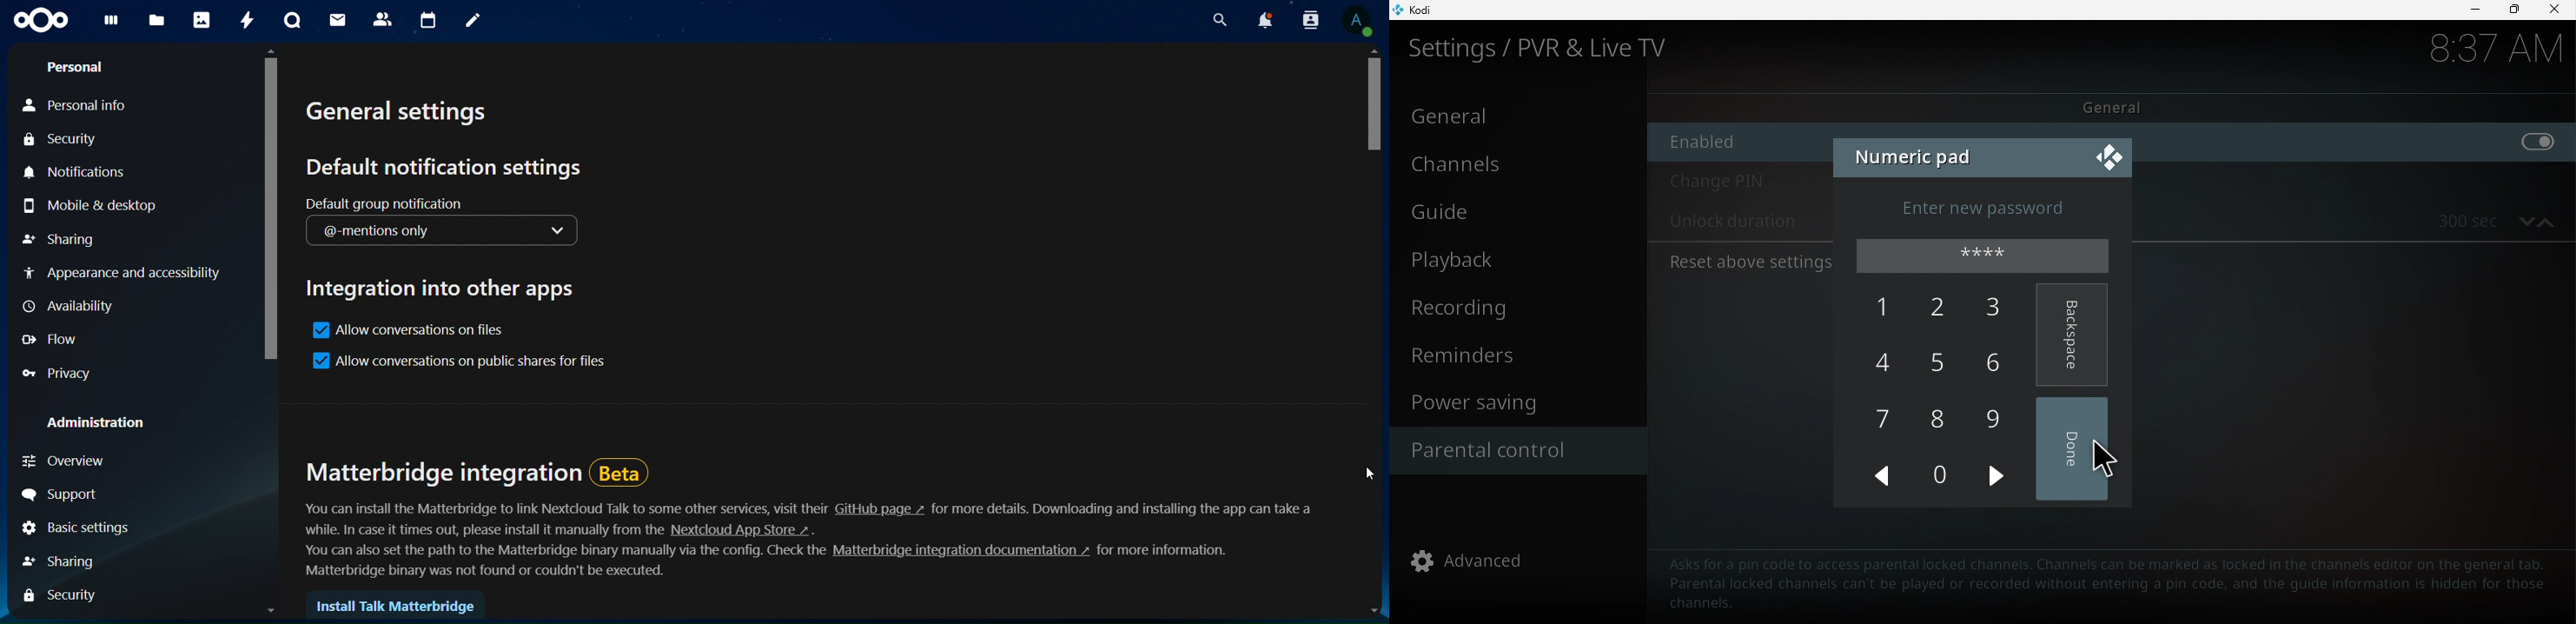 The image size is (2576, 644). I want to click on 1, so click(1885, 308).